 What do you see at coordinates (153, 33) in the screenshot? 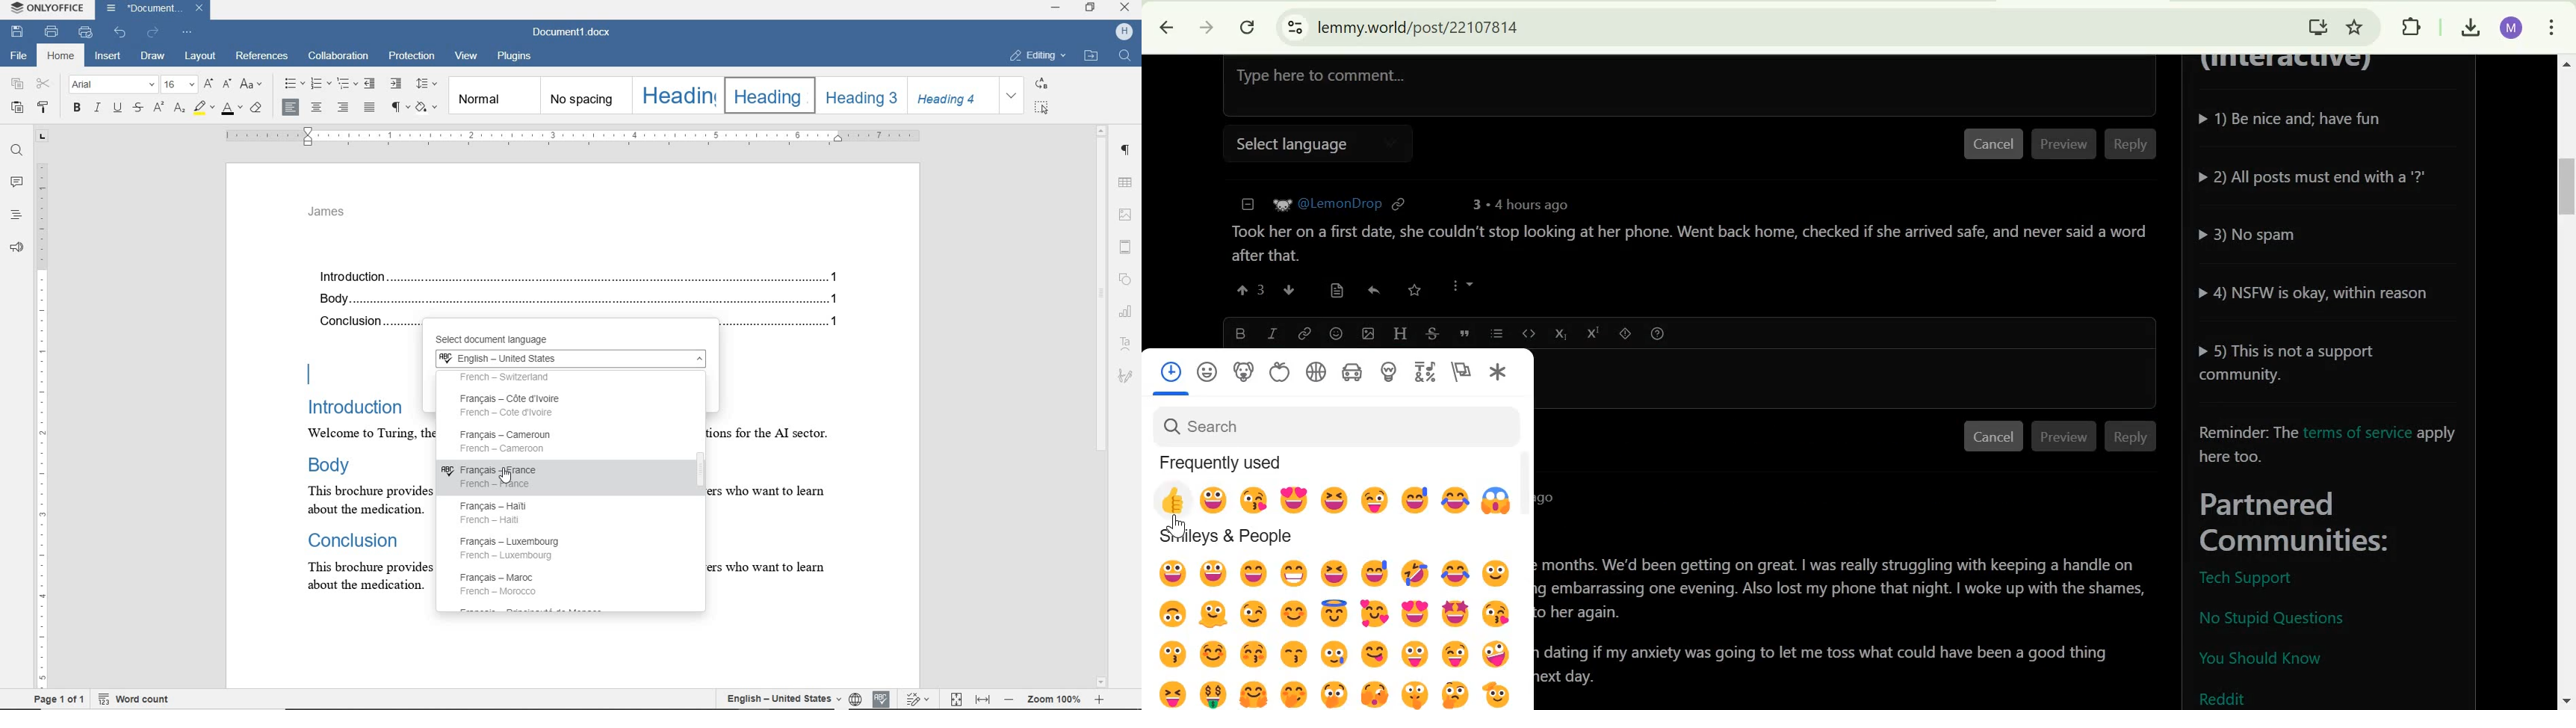
I see `redo` at bounding box center [153, 33].